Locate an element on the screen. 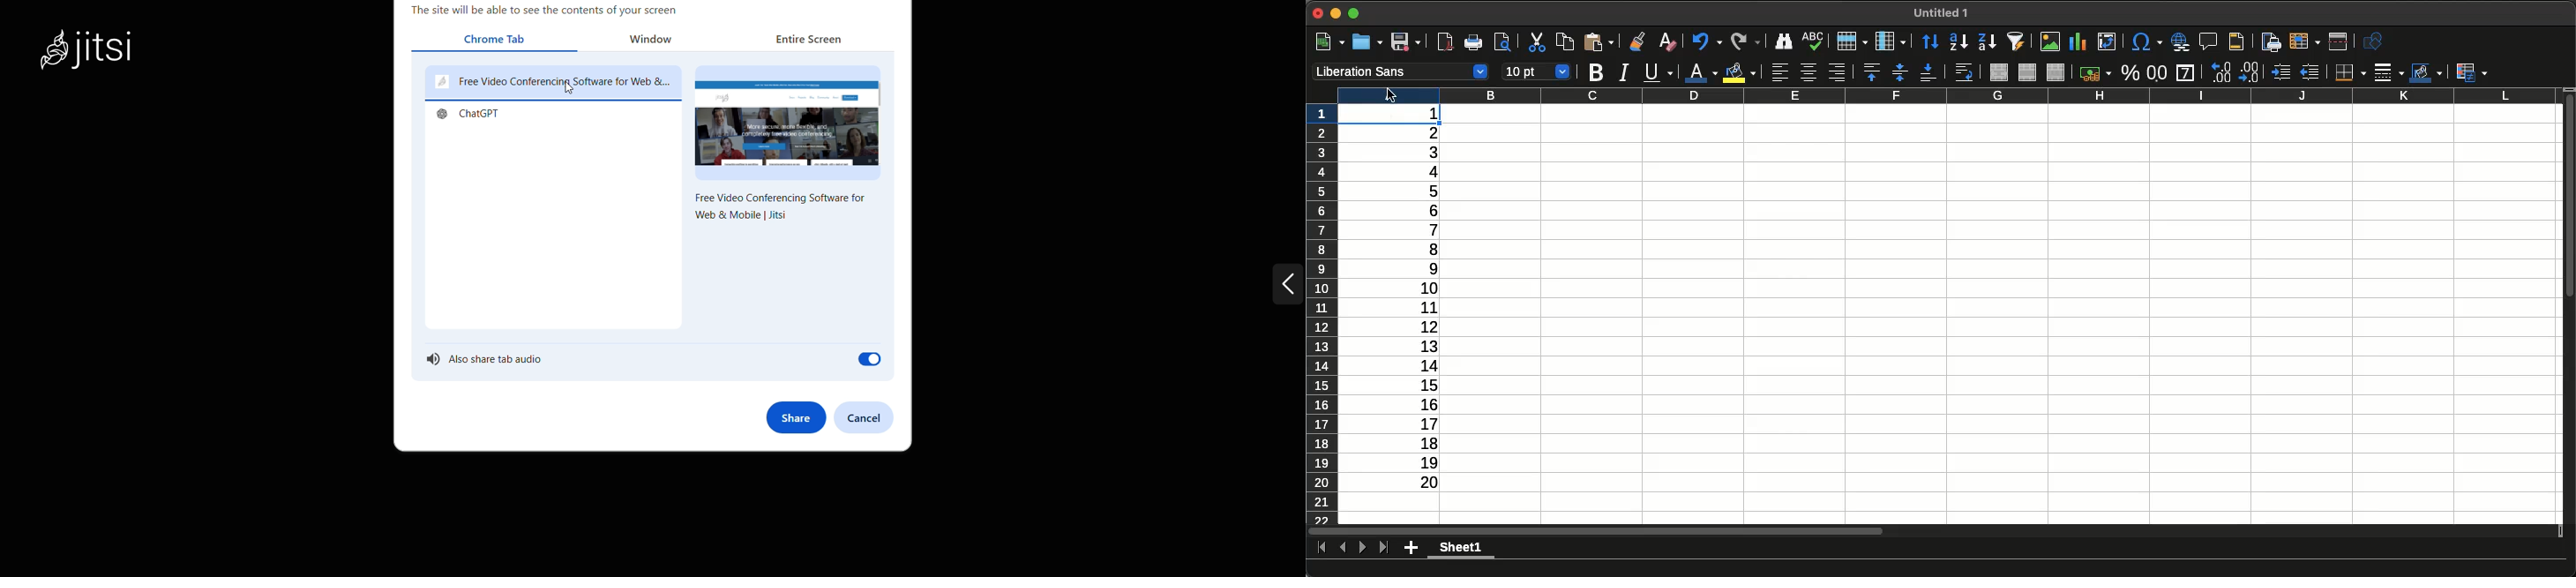  5 is located at coordinates (1425, 192).